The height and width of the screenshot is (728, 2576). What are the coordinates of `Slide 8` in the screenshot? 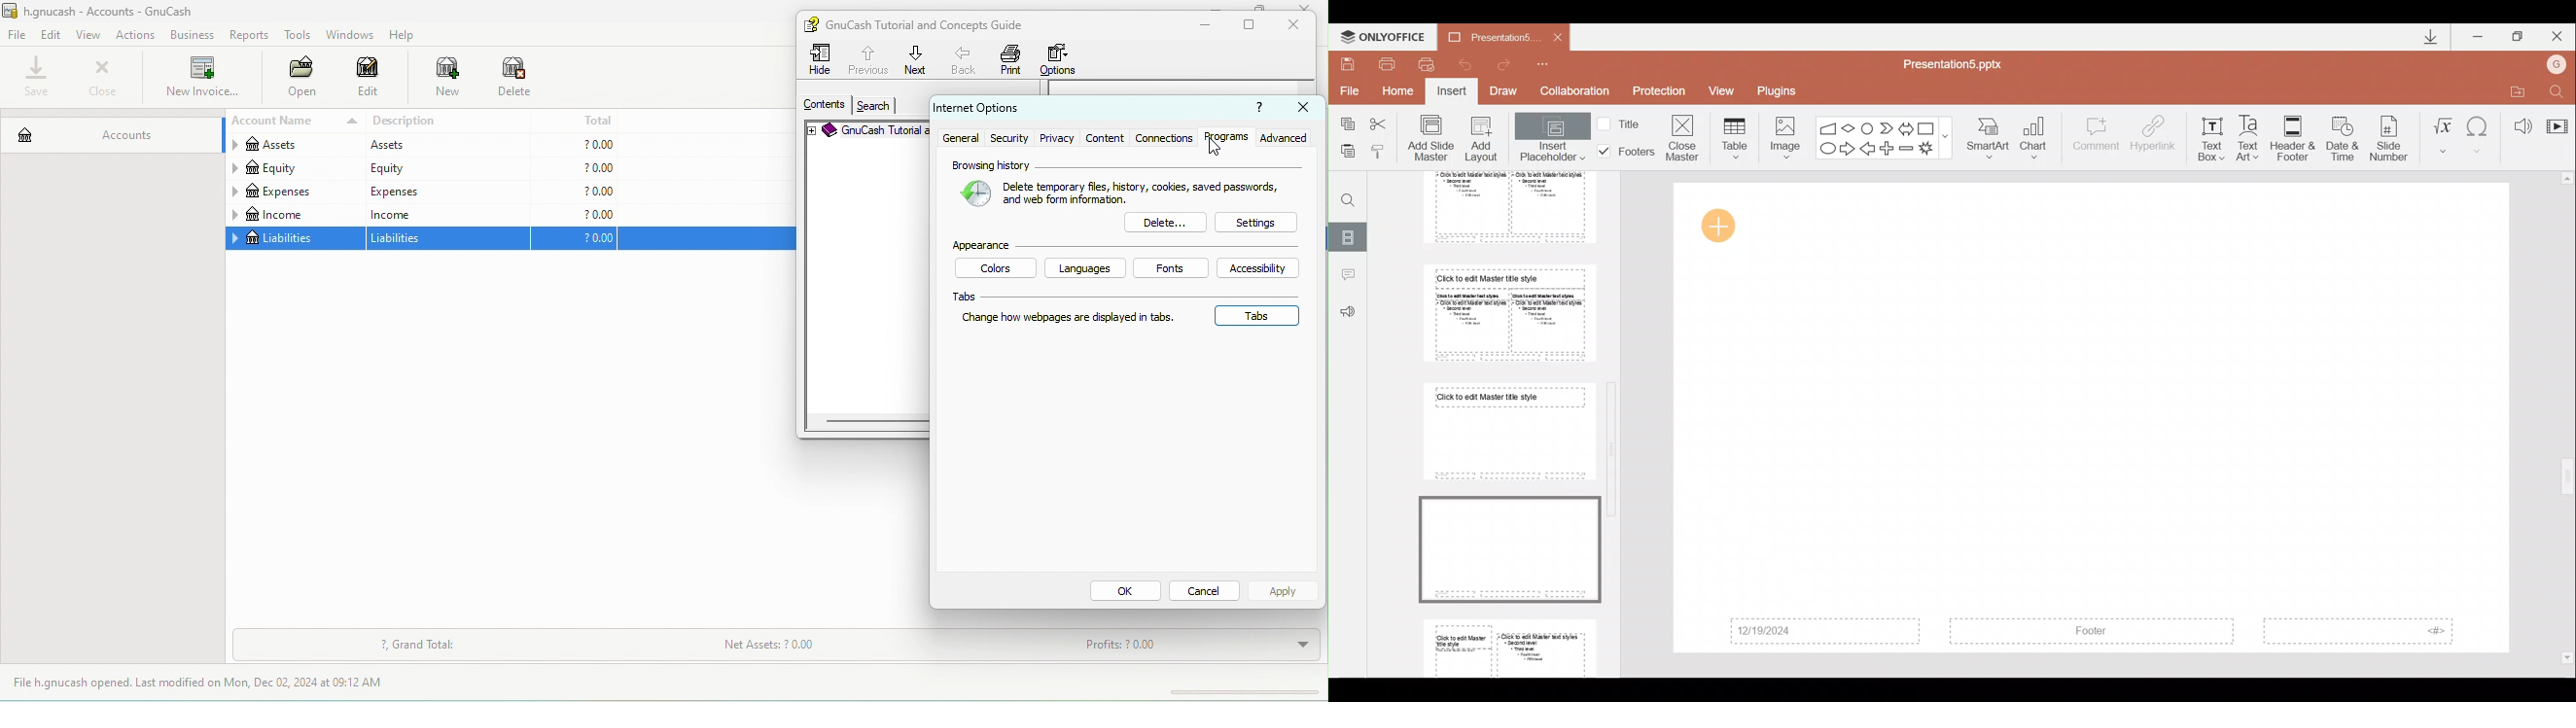 It's located at (1508, 547).